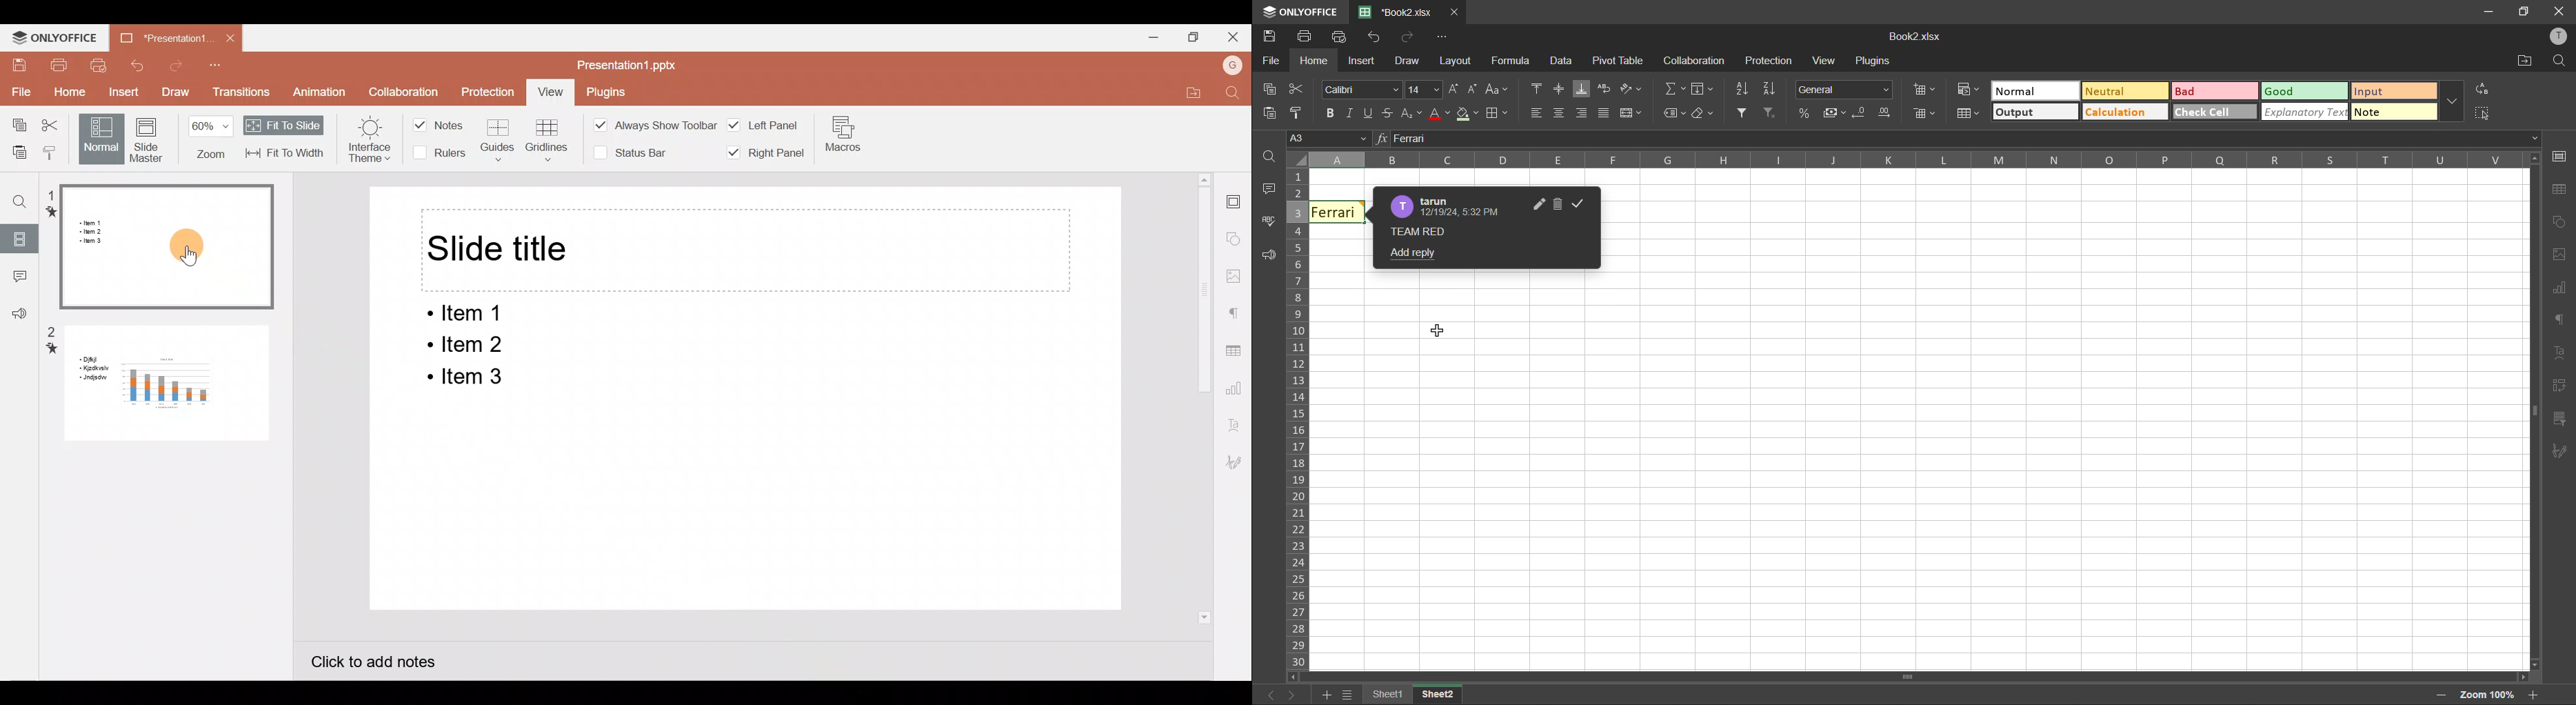  Describe the element at coordinates (122, 91) in the screenshot. I see `Insert` at that location.